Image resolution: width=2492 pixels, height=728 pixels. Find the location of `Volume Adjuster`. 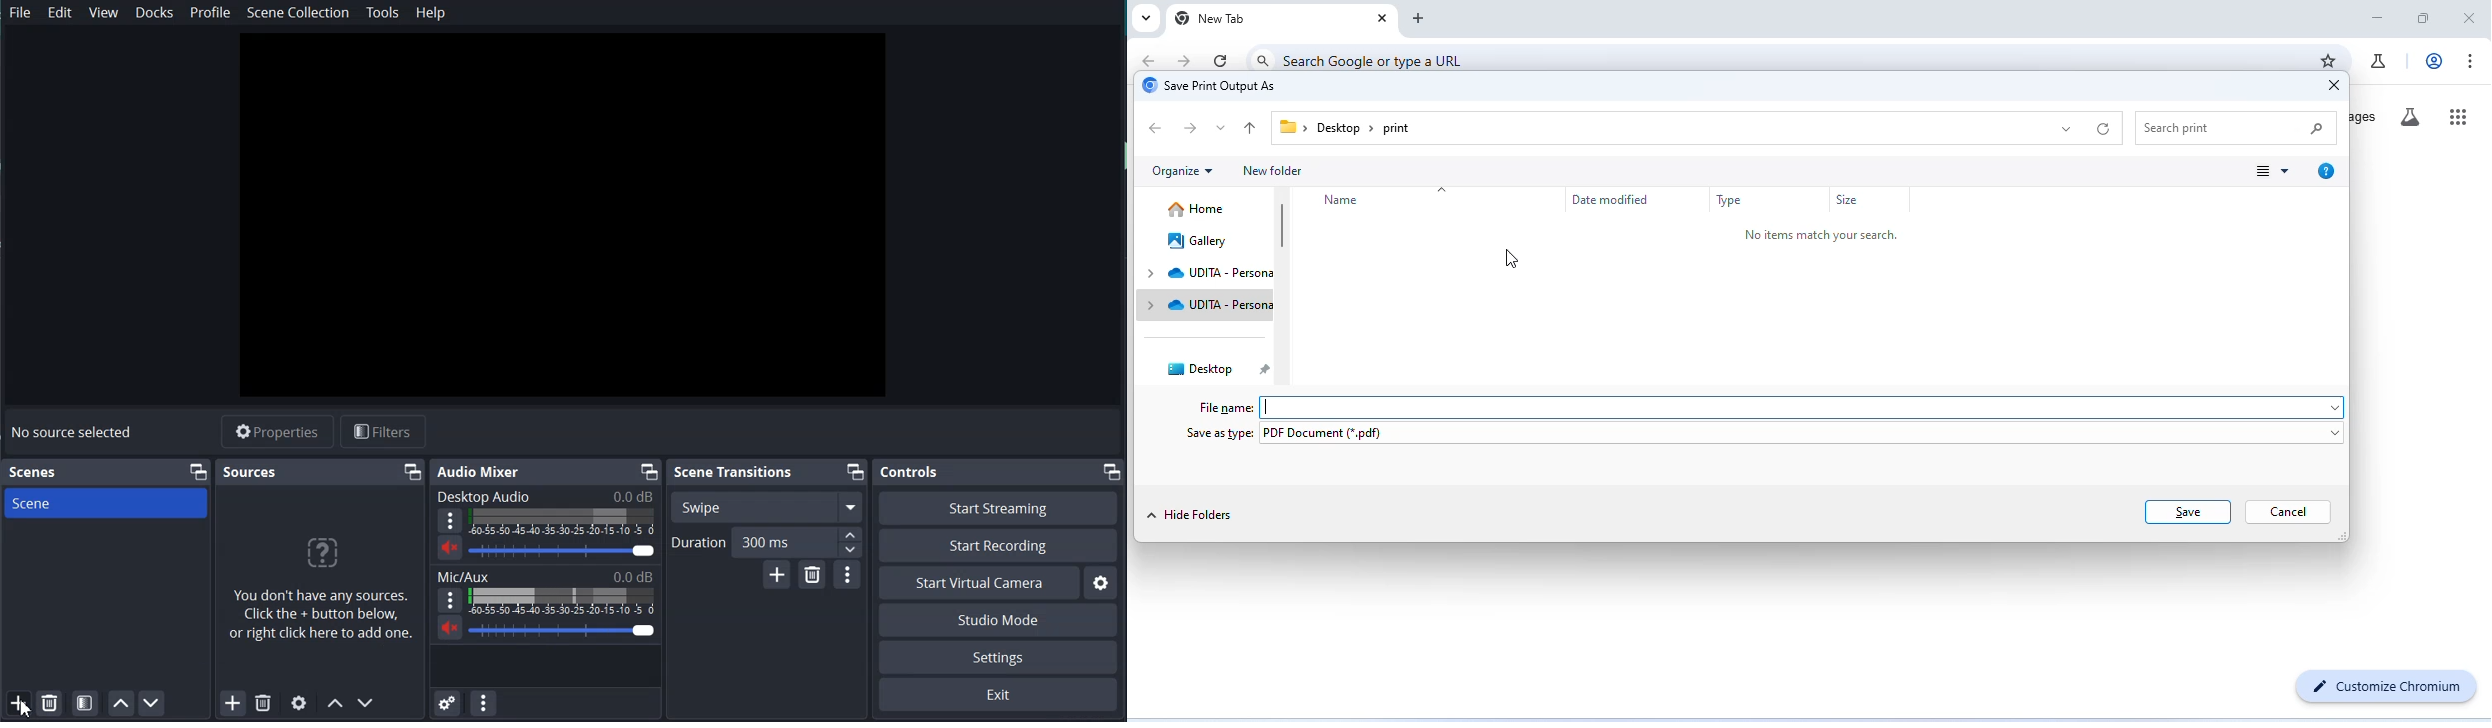

Volume Adjuster is located at coordinates (563, 550).